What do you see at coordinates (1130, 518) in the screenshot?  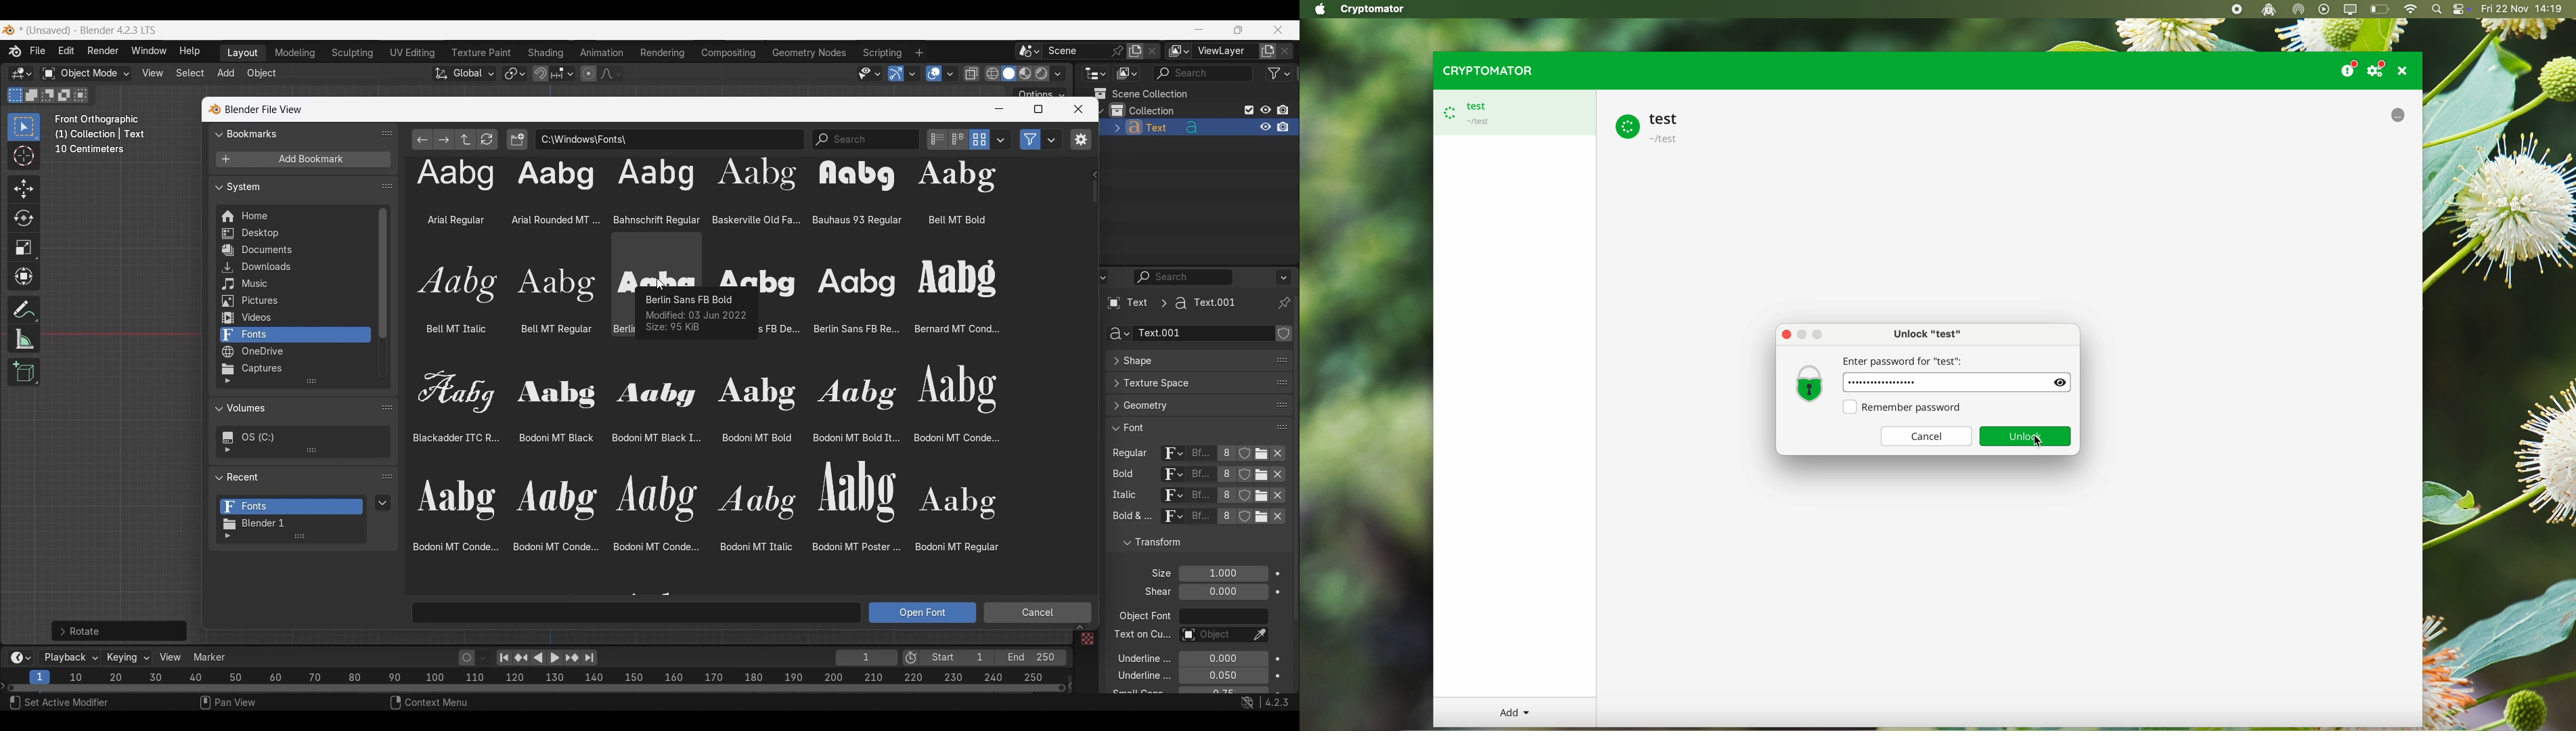 I see `text` at bounding box center [1130, 518].